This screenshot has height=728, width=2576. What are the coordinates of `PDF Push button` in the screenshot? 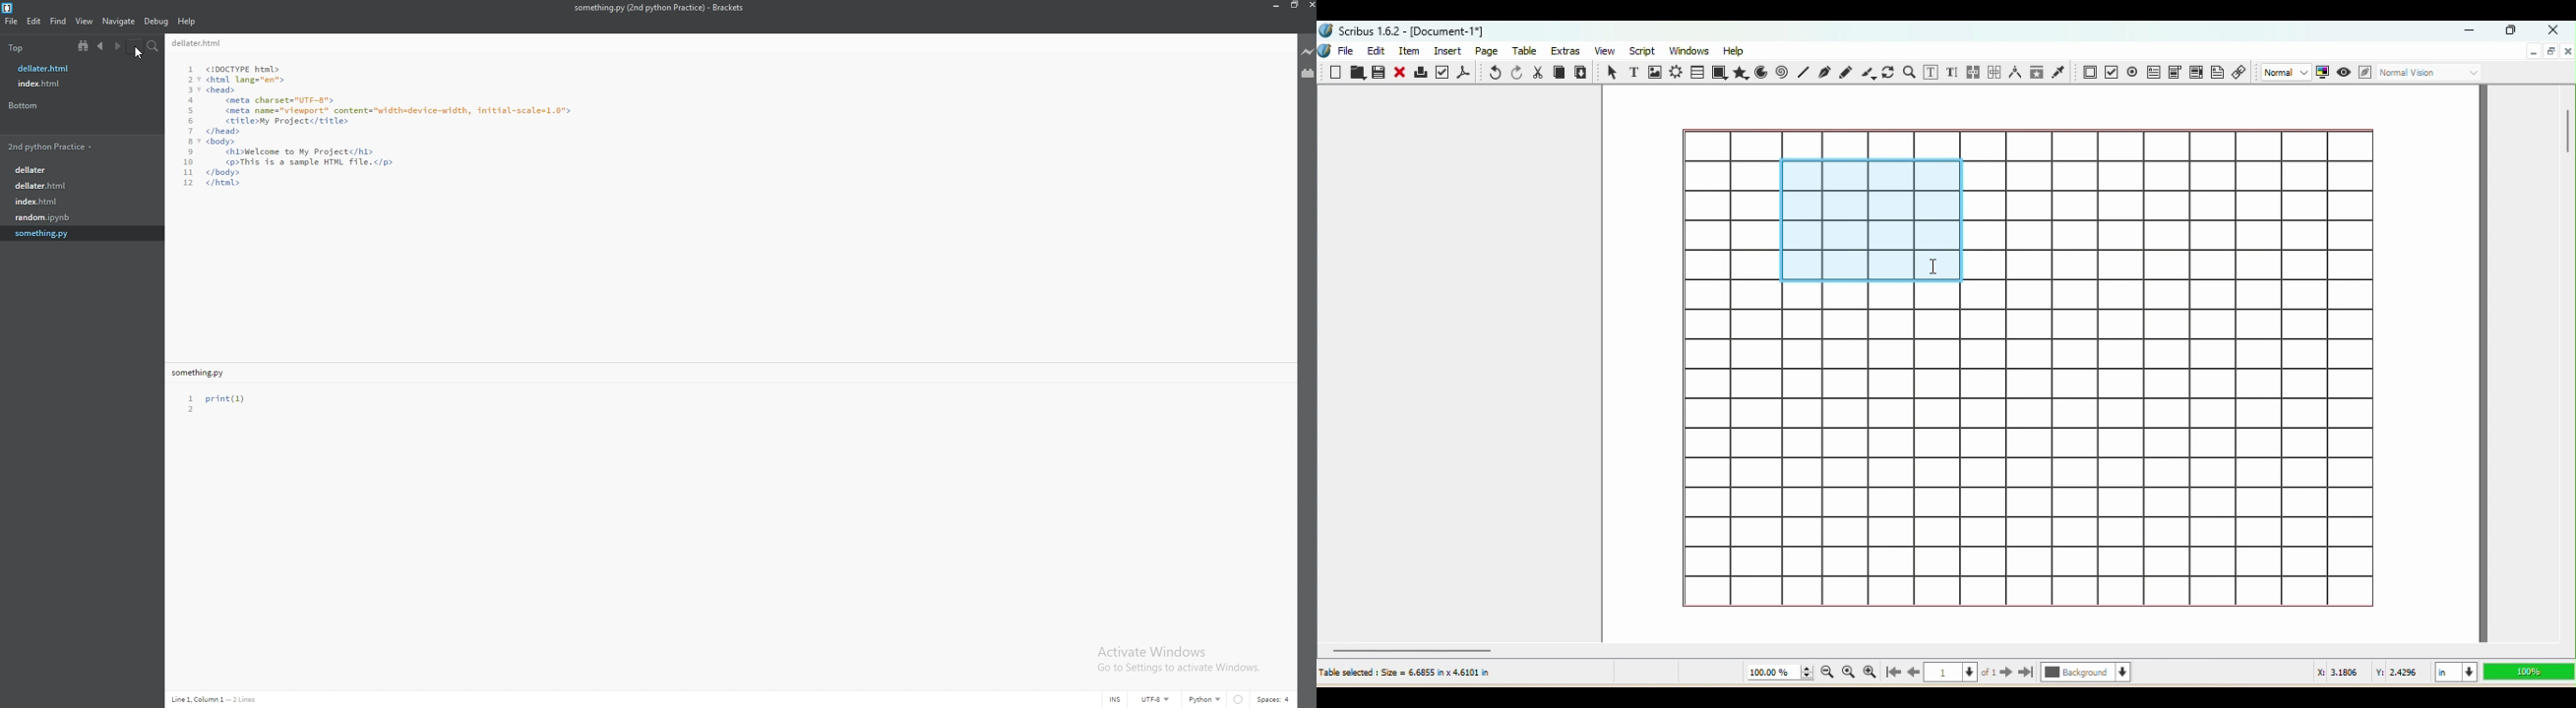 It's located at (2088, 72).